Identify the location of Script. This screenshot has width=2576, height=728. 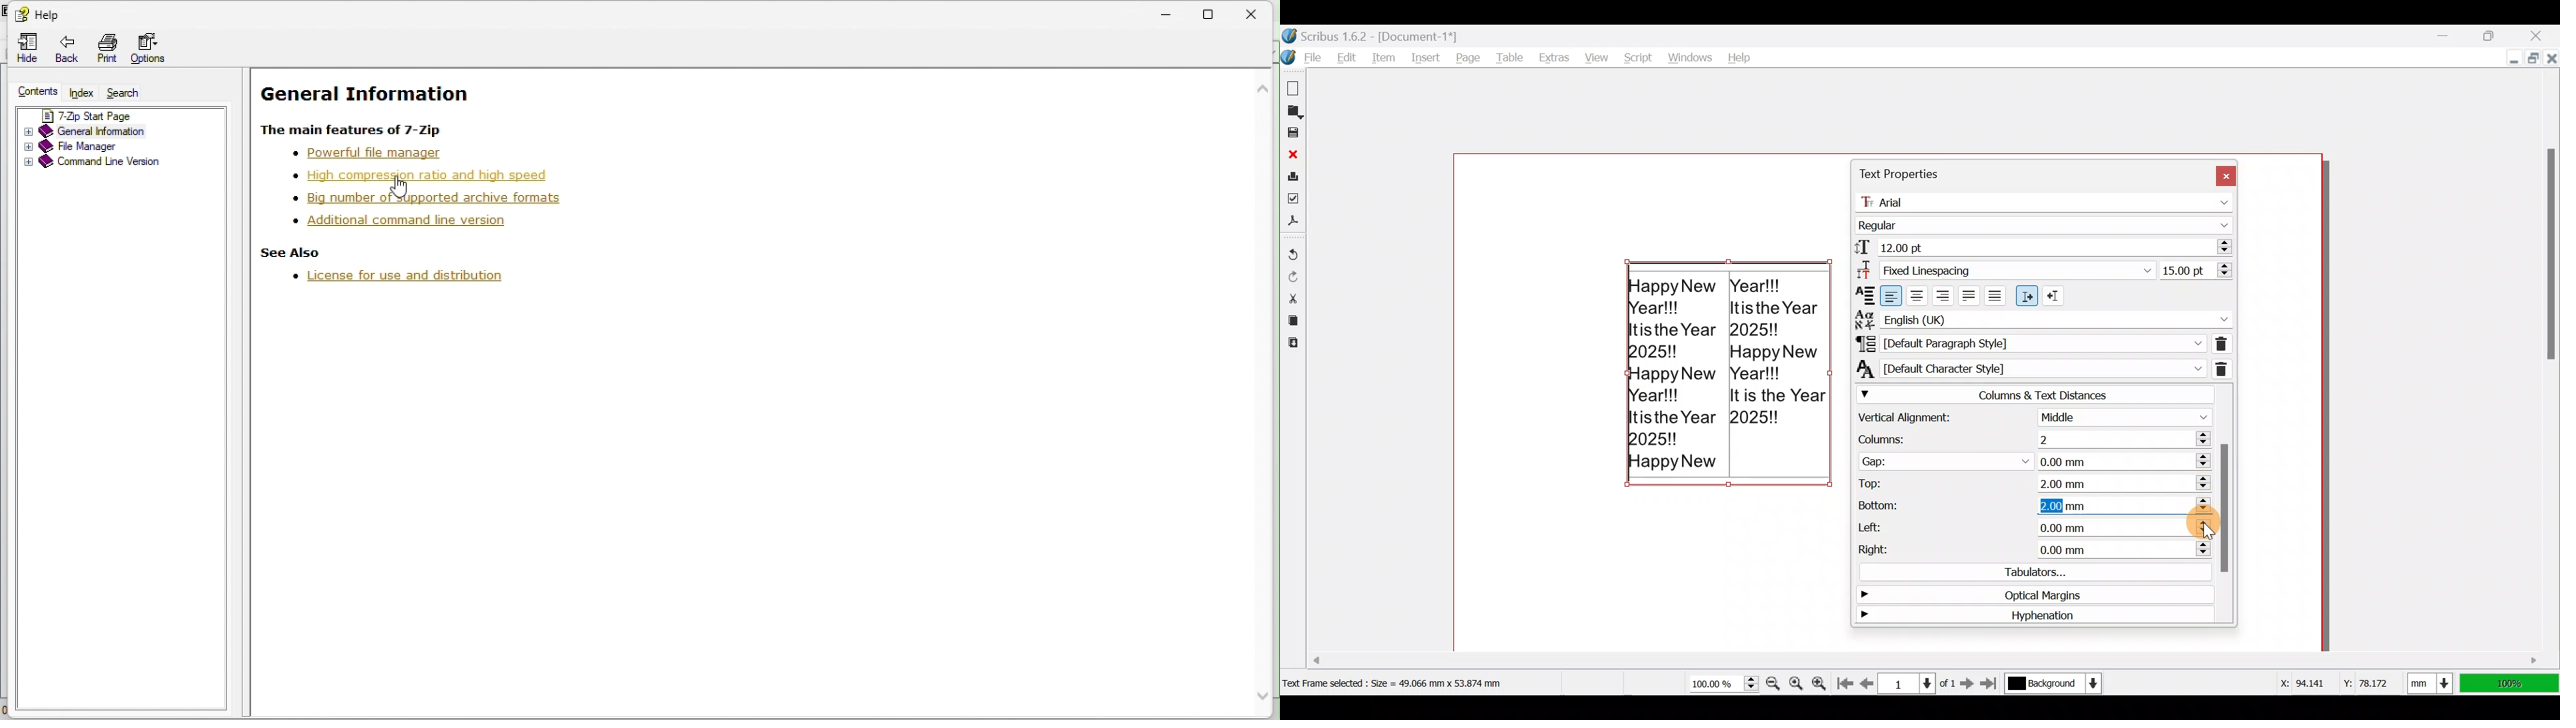
(1636, 54).